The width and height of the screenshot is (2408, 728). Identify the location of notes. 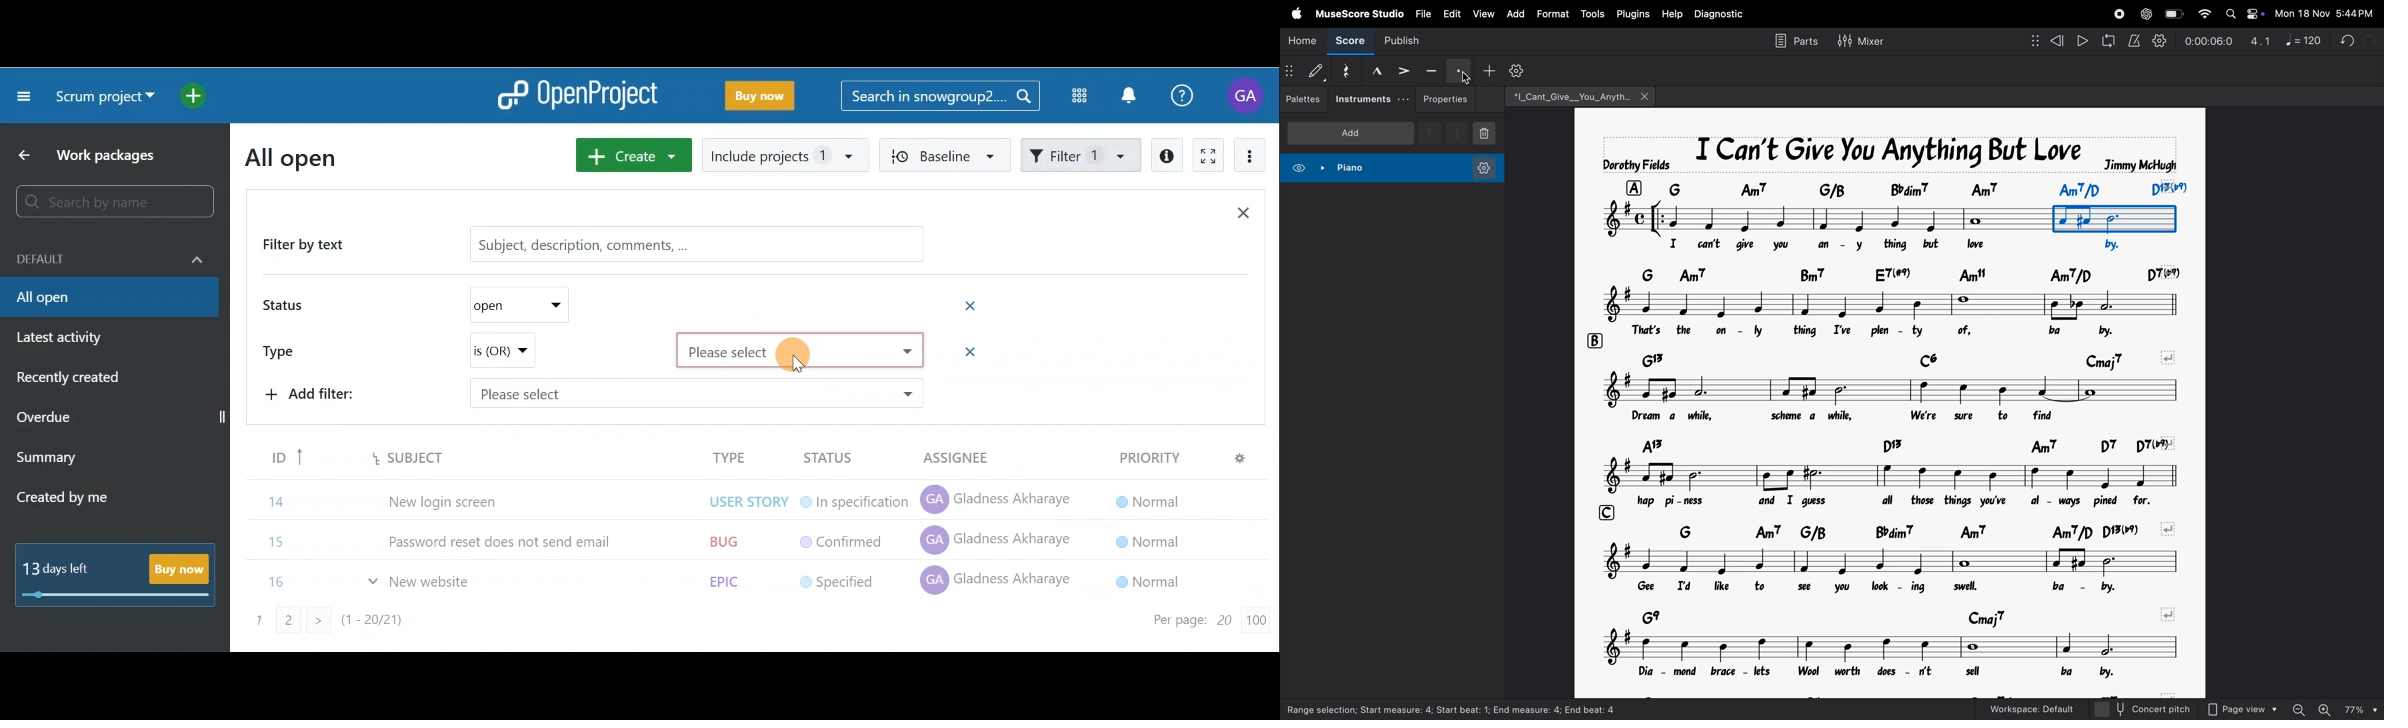
(1887, 647).